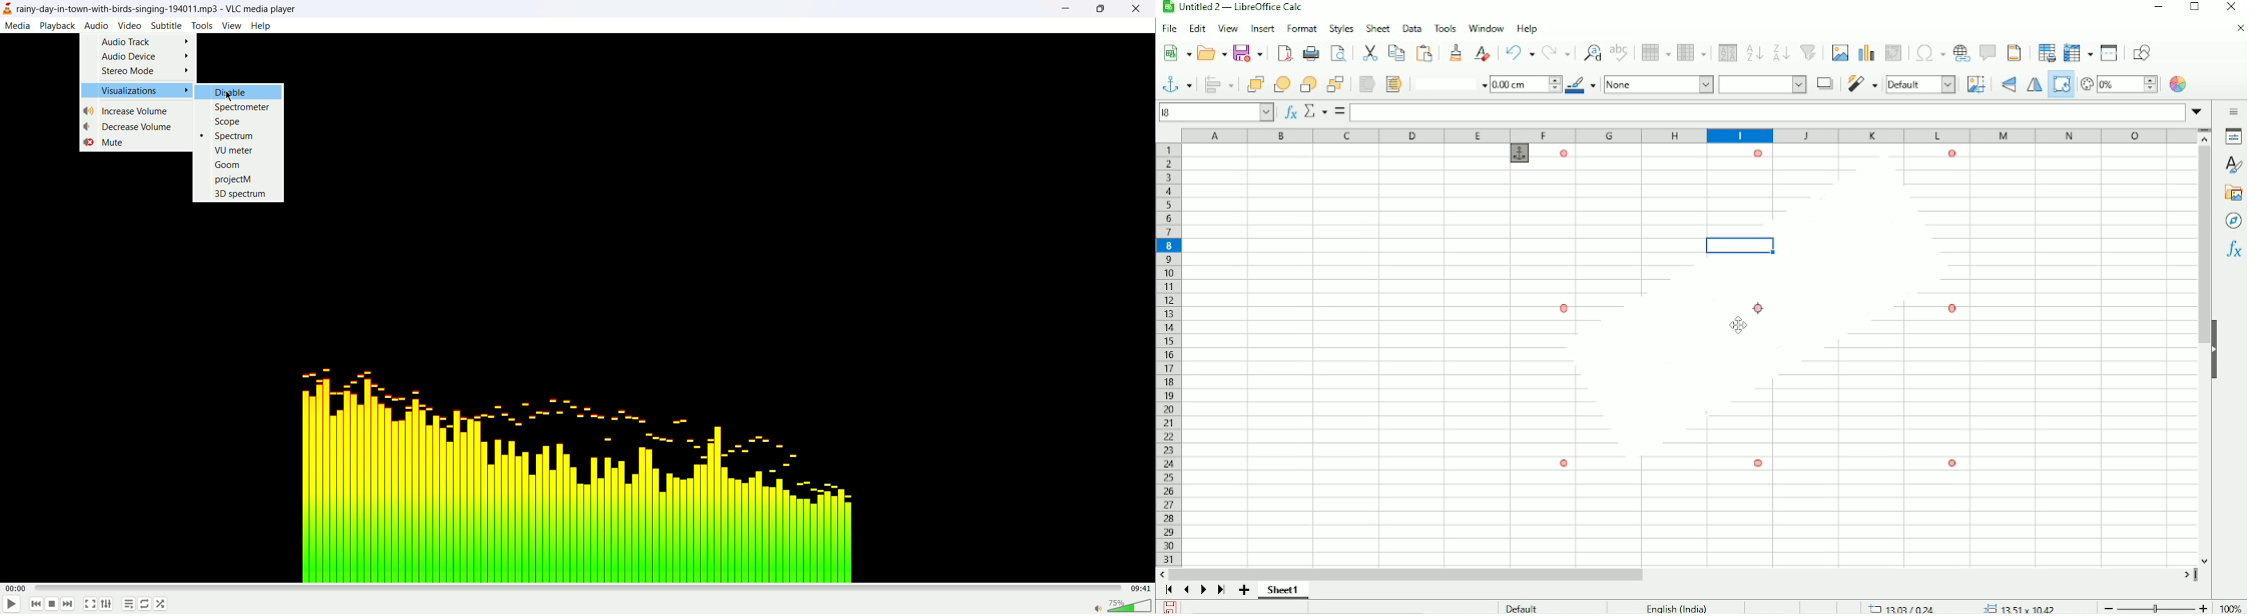  Describe the element at coordinates (1621, 52) in the screenshot. I see `Spell check` at that location.